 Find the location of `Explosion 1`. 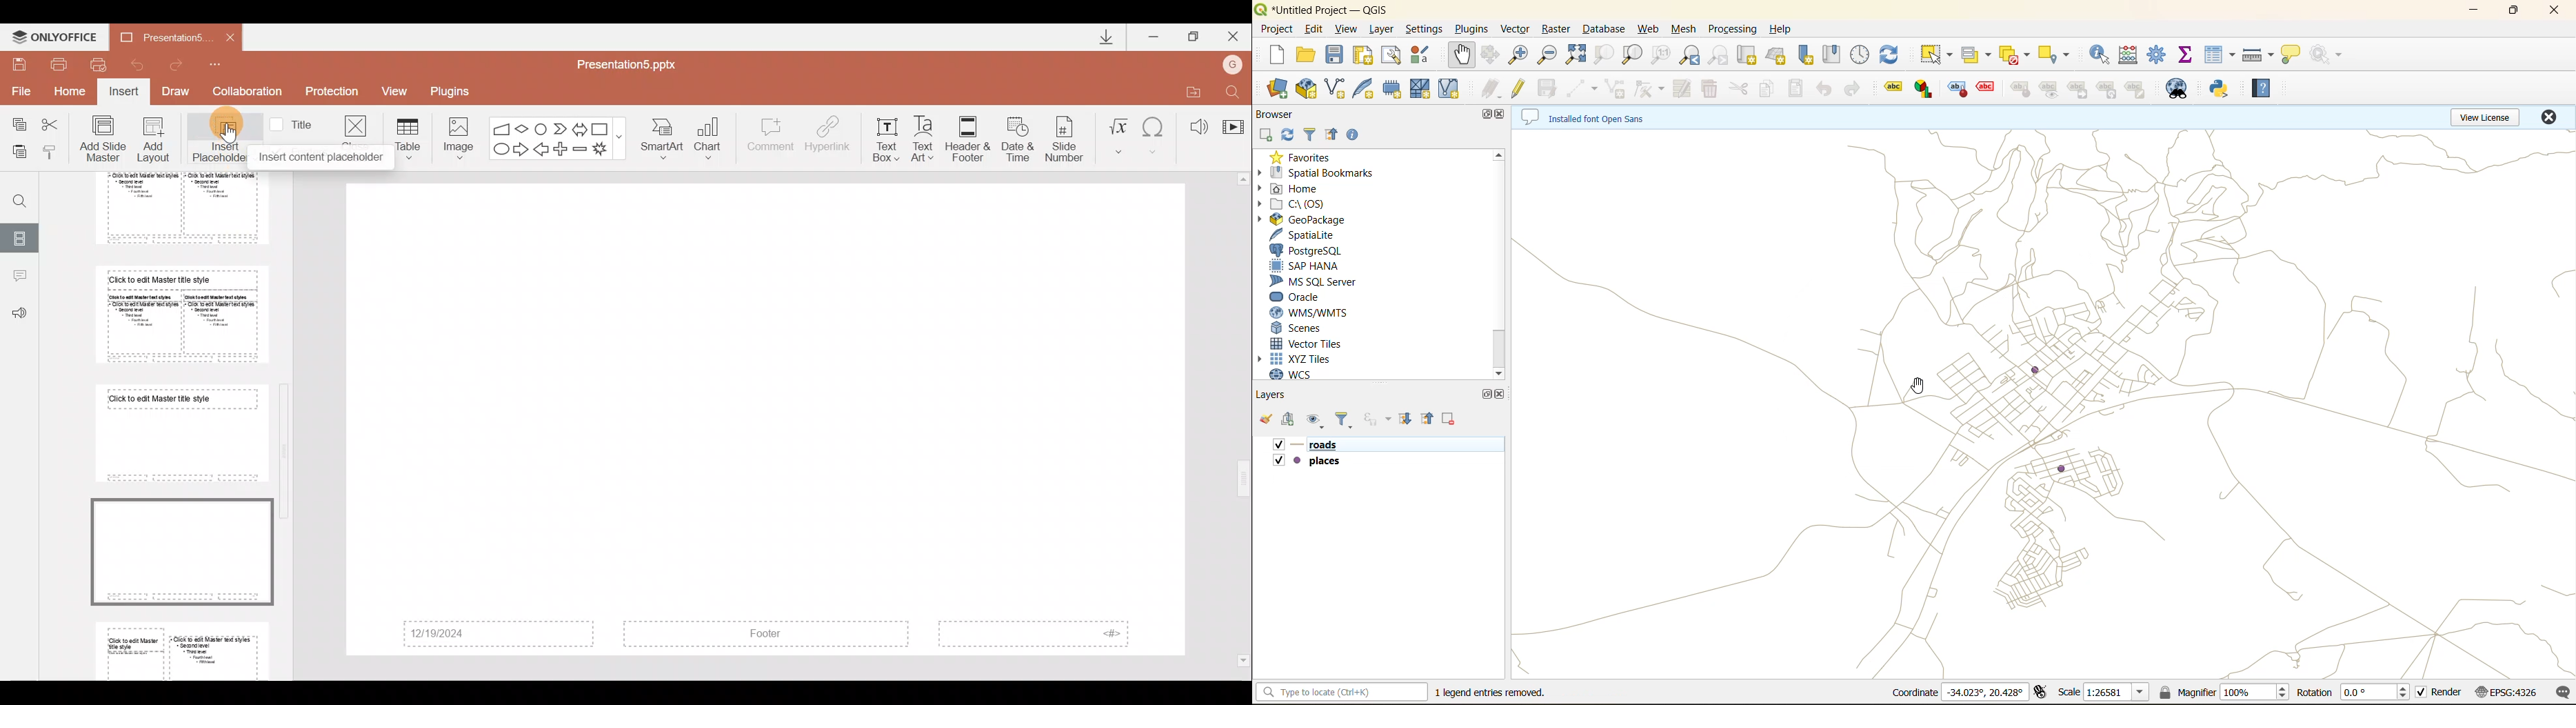

Explosion 1 is located at coordinates (606, 150).